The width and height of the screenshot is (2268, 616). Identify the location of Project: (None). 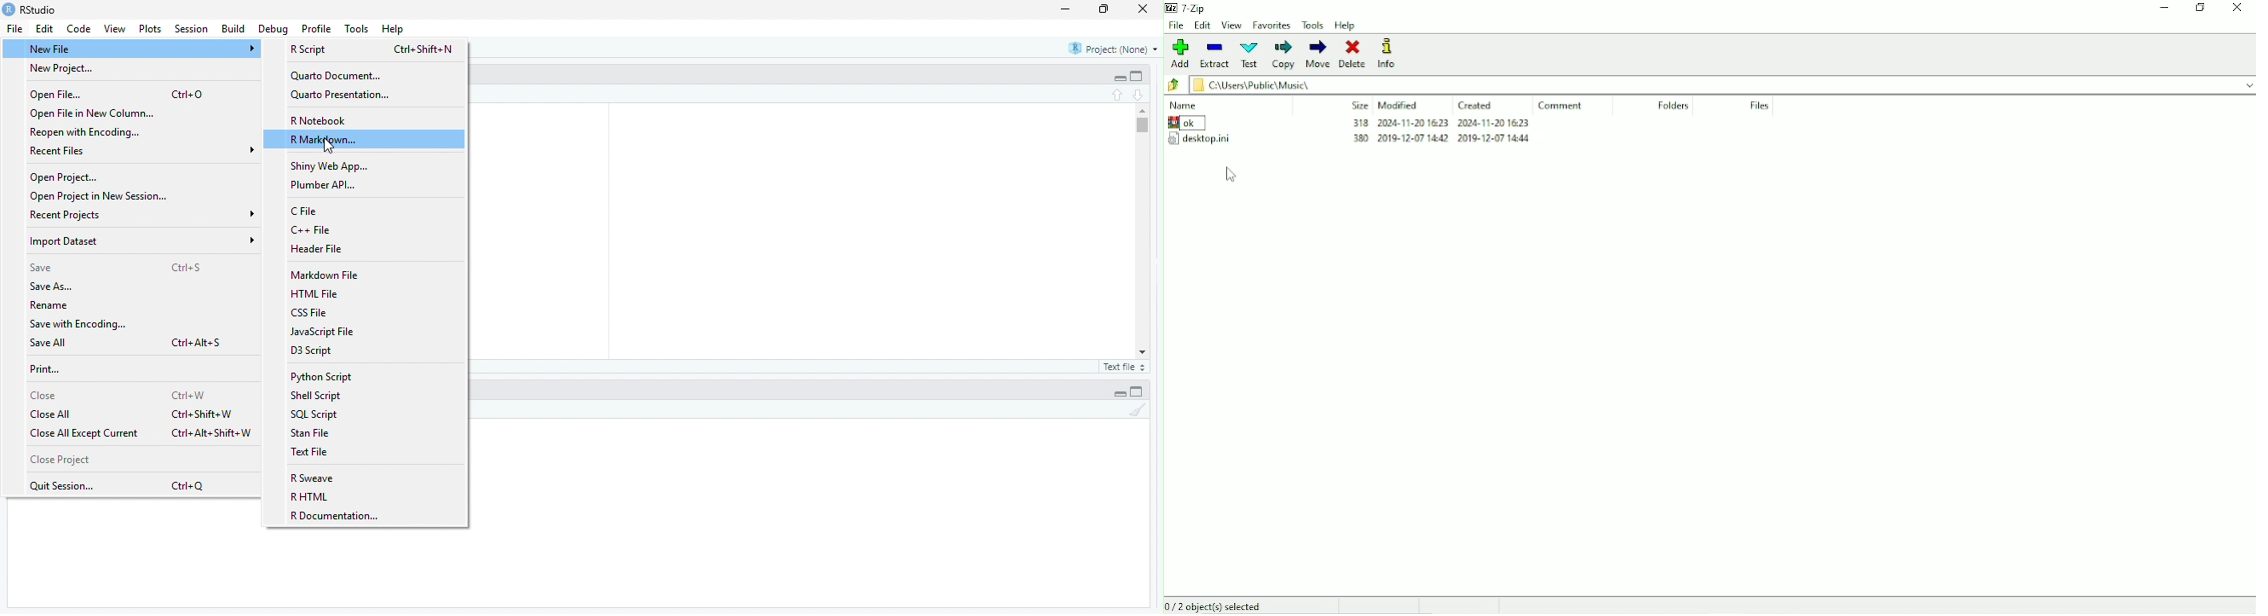
(1115, 49).